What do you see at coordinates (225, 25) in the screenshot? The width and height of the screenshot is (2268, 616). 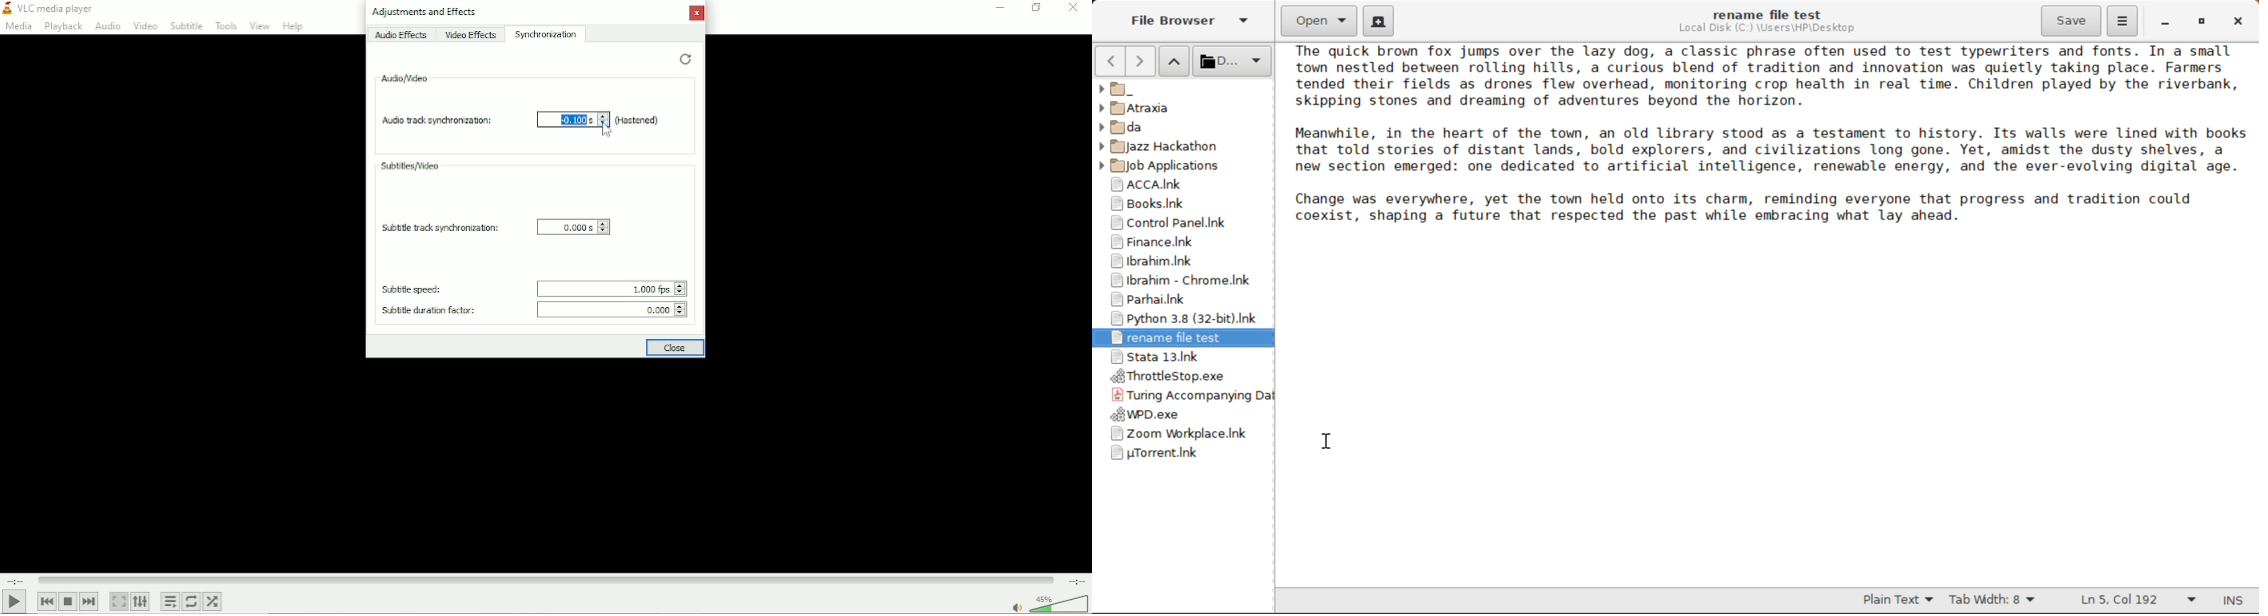 I see `Tools` at bounding box center [225, 25].